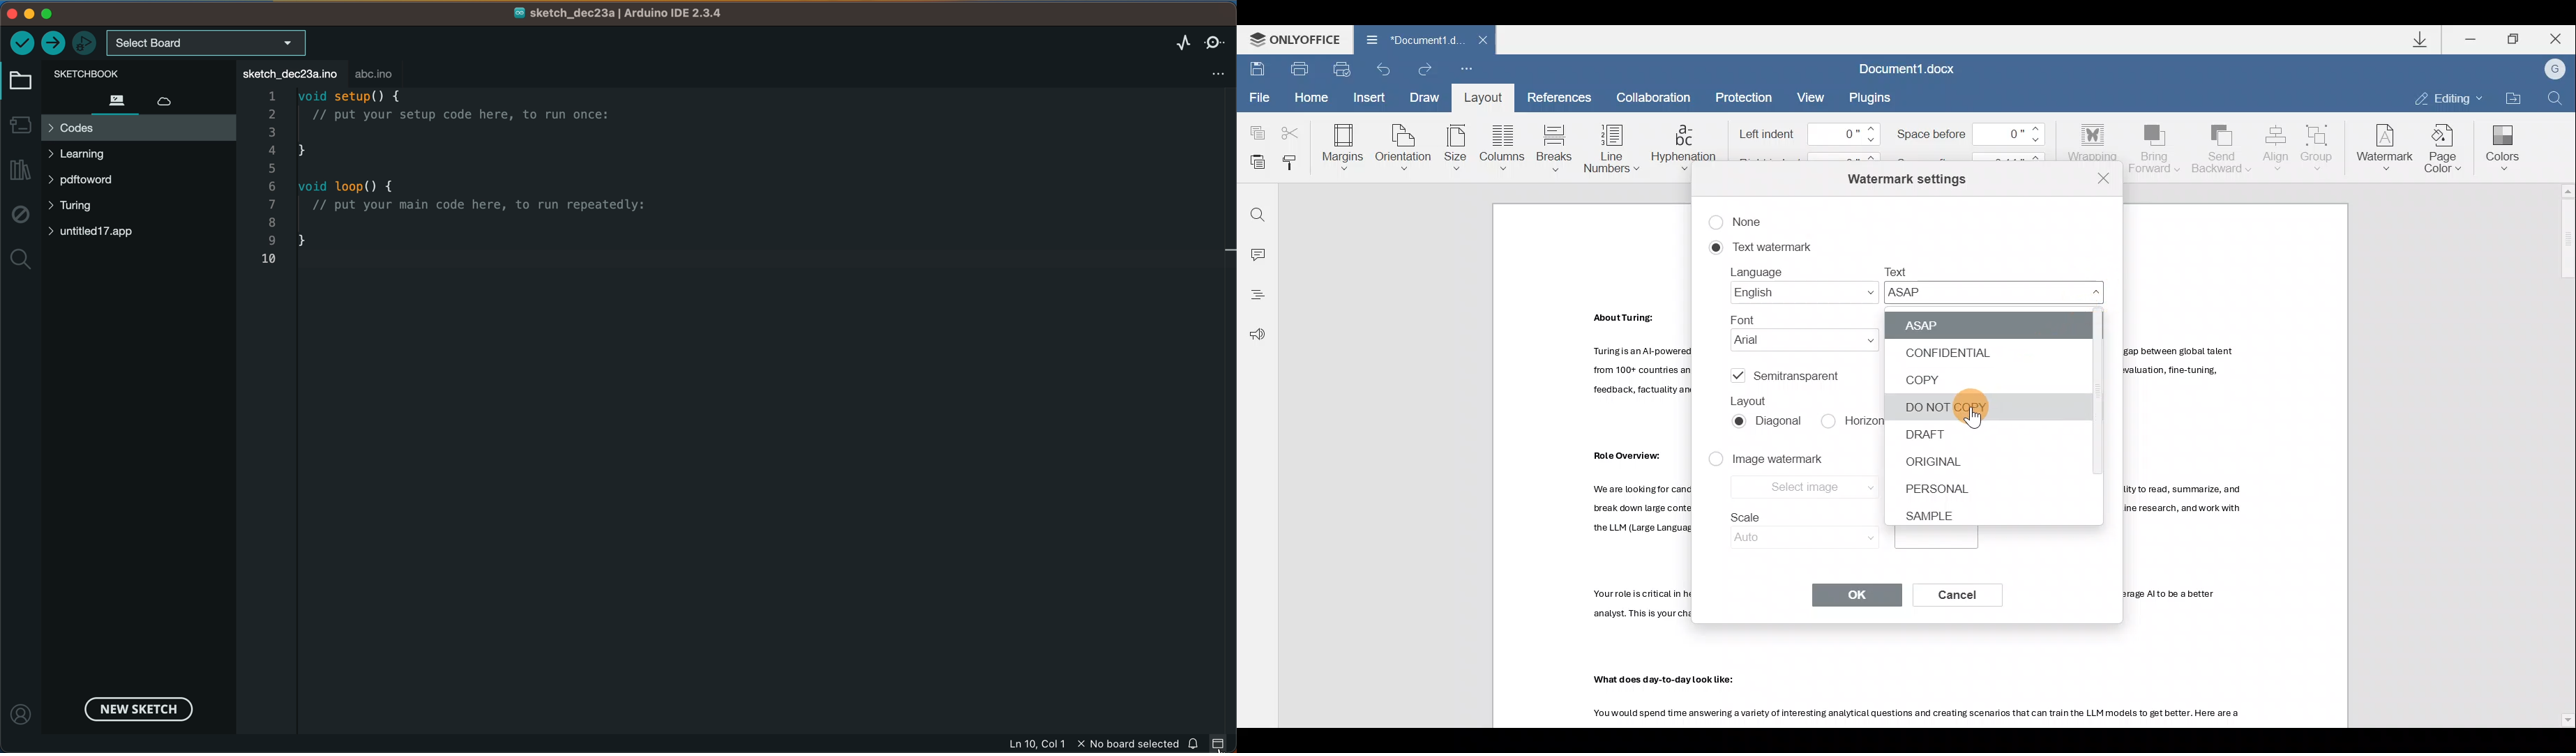  I want to click on Diagonal, so click(1771, 426).